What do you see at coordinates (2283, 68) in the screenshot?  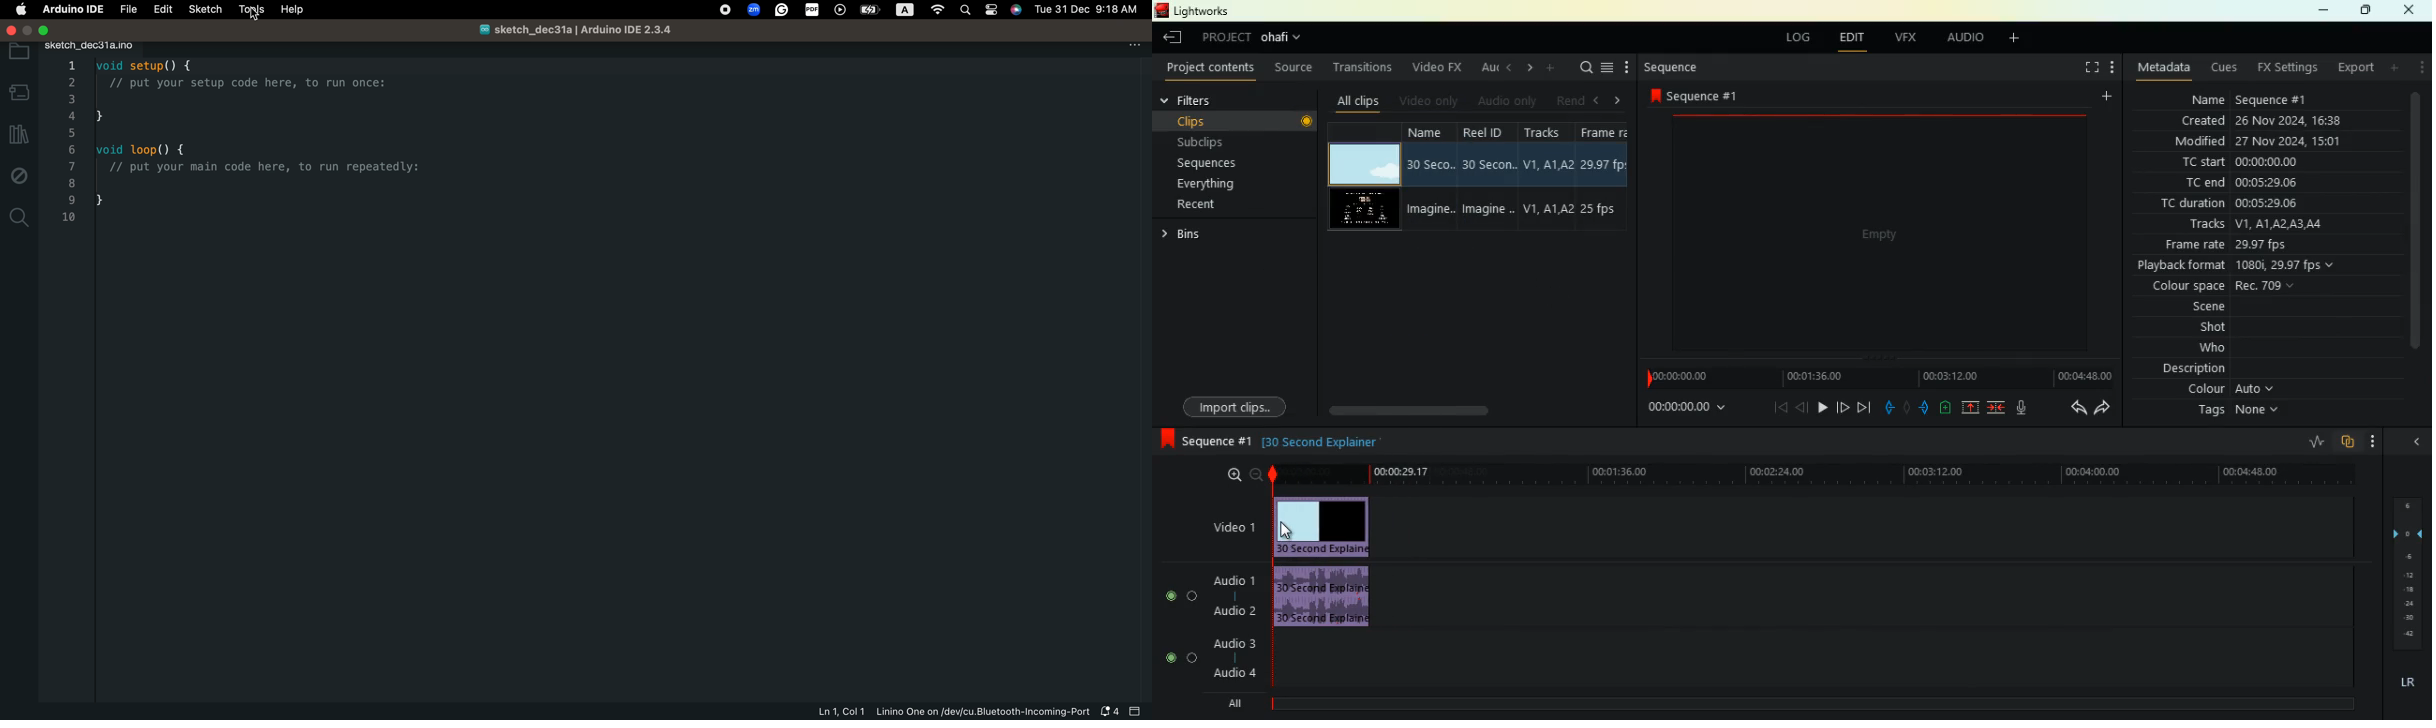 I see `fx settings` at bounding box center [2283, 68].